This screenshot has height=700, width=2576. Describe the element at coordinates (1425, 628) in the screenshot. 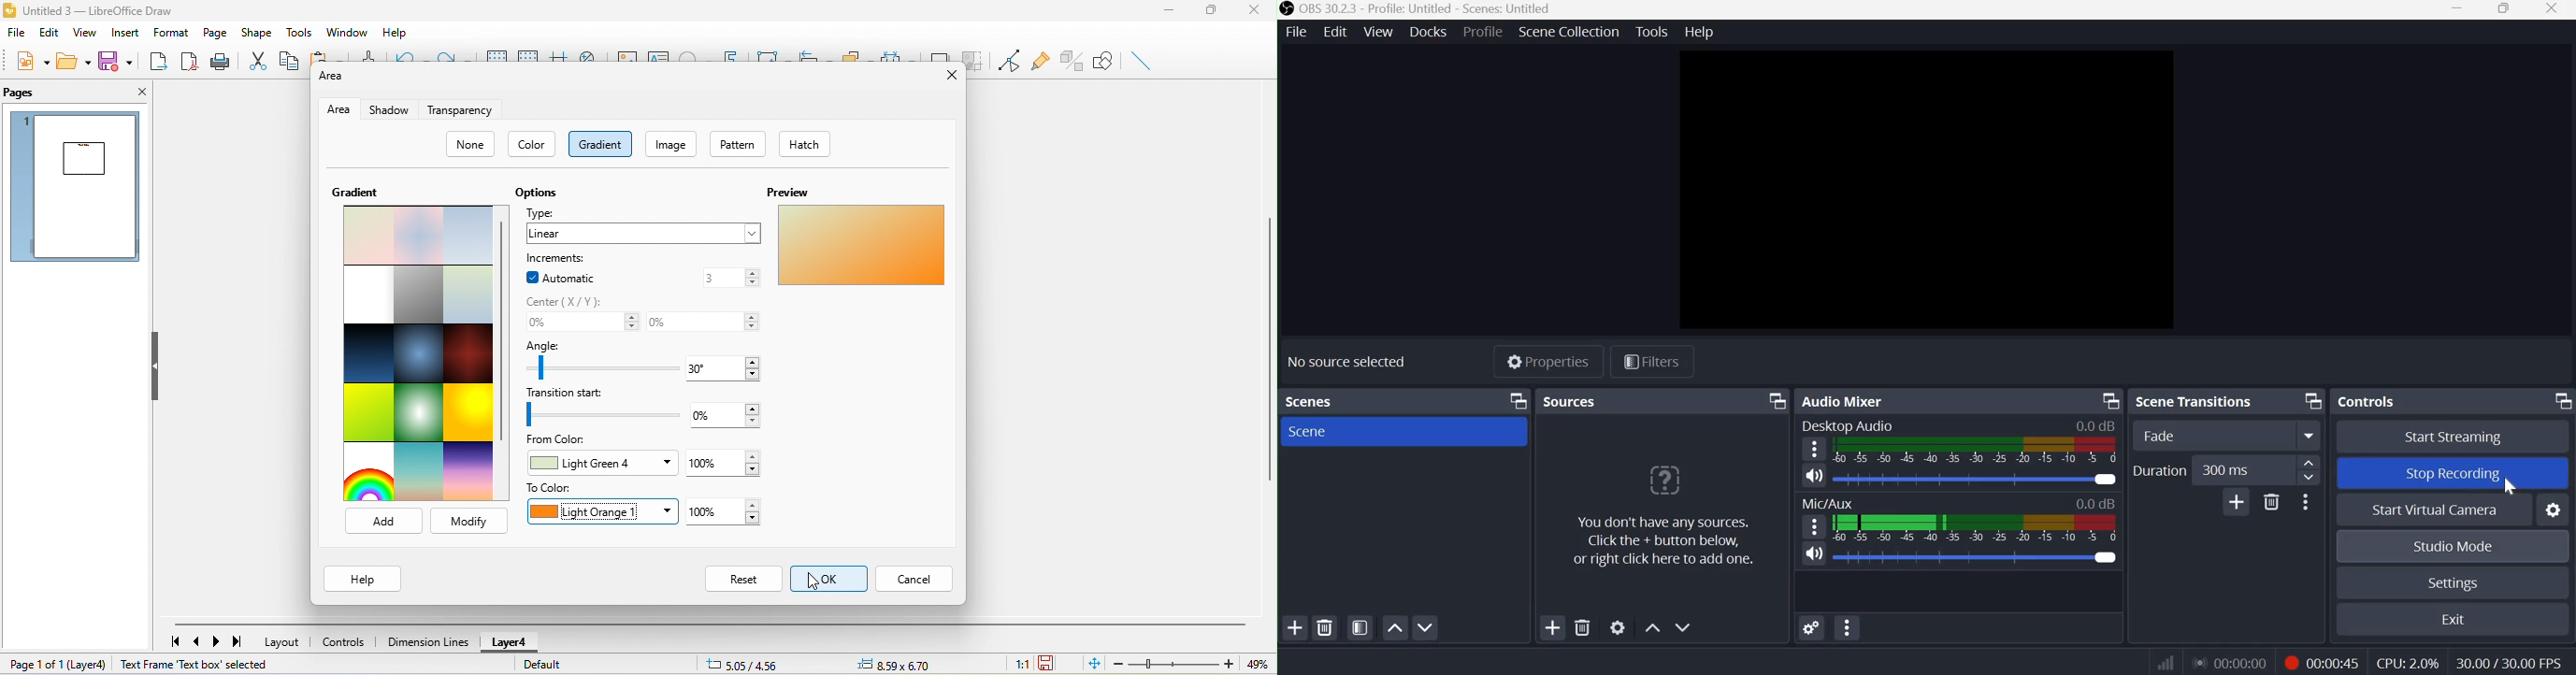

I see `Move scene down` at that location.